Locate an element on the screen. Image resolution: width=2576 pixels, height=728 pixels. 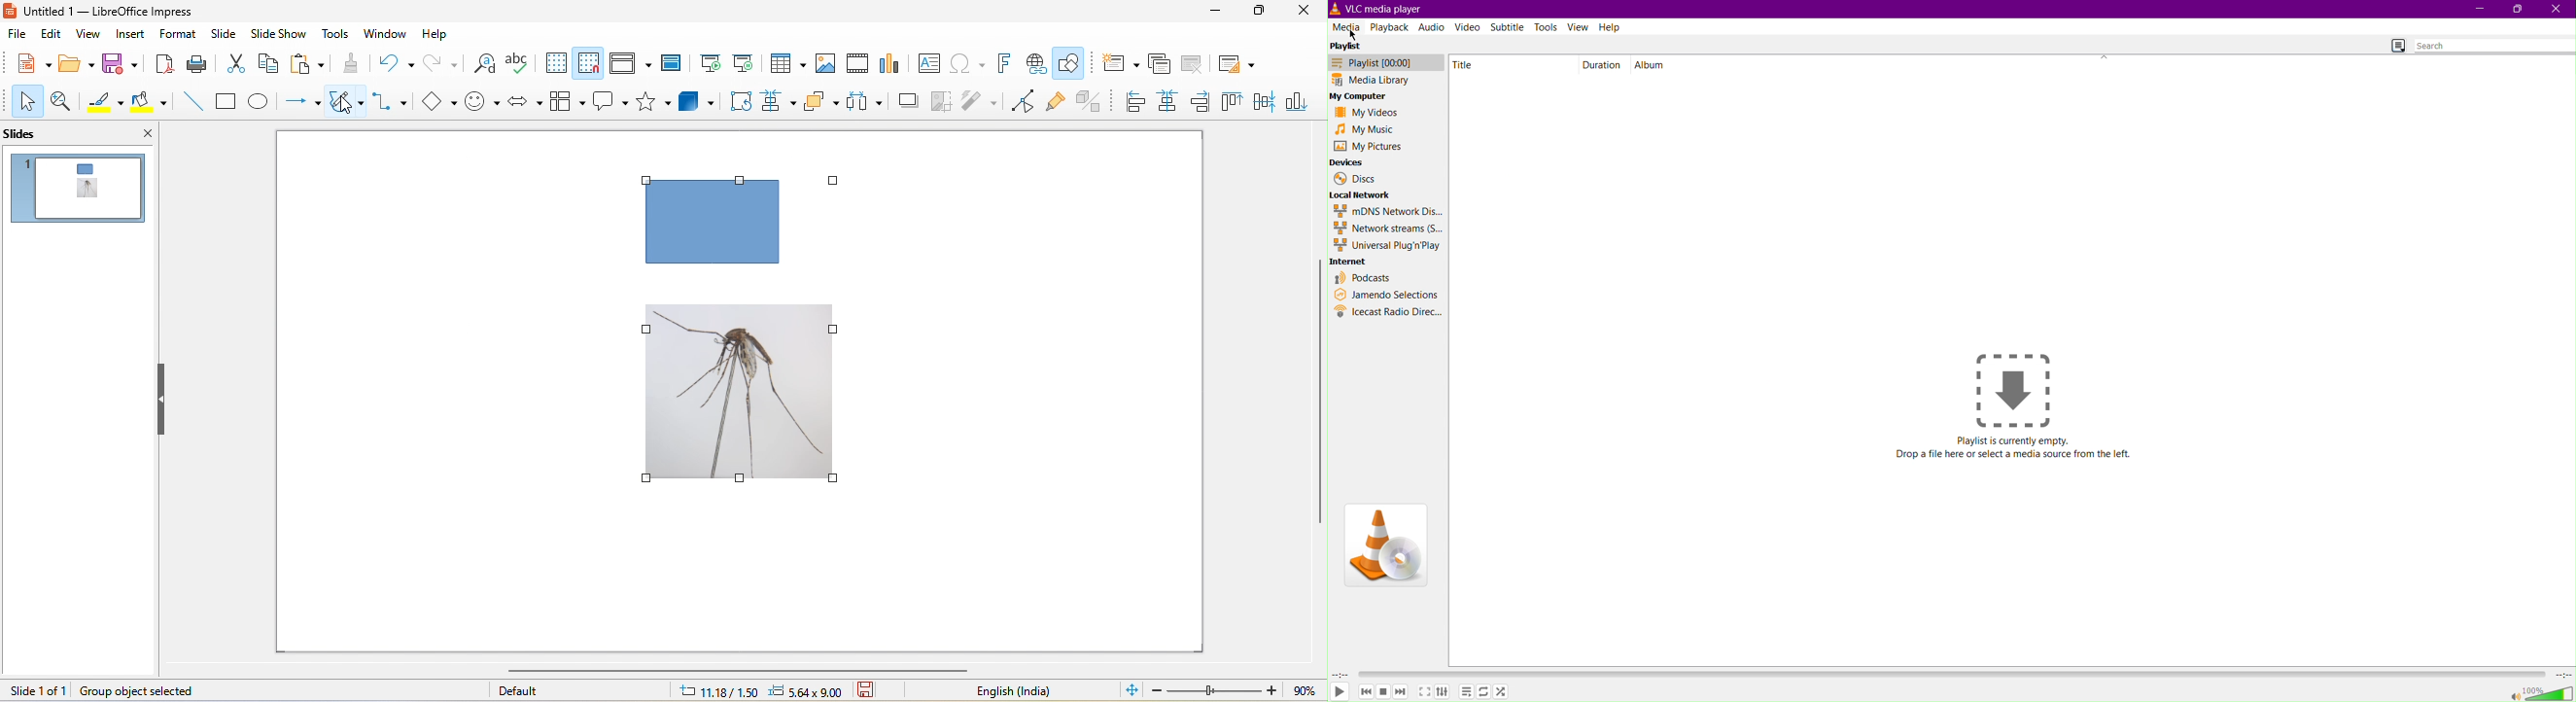
text language is located at coordinates (1016, 691).